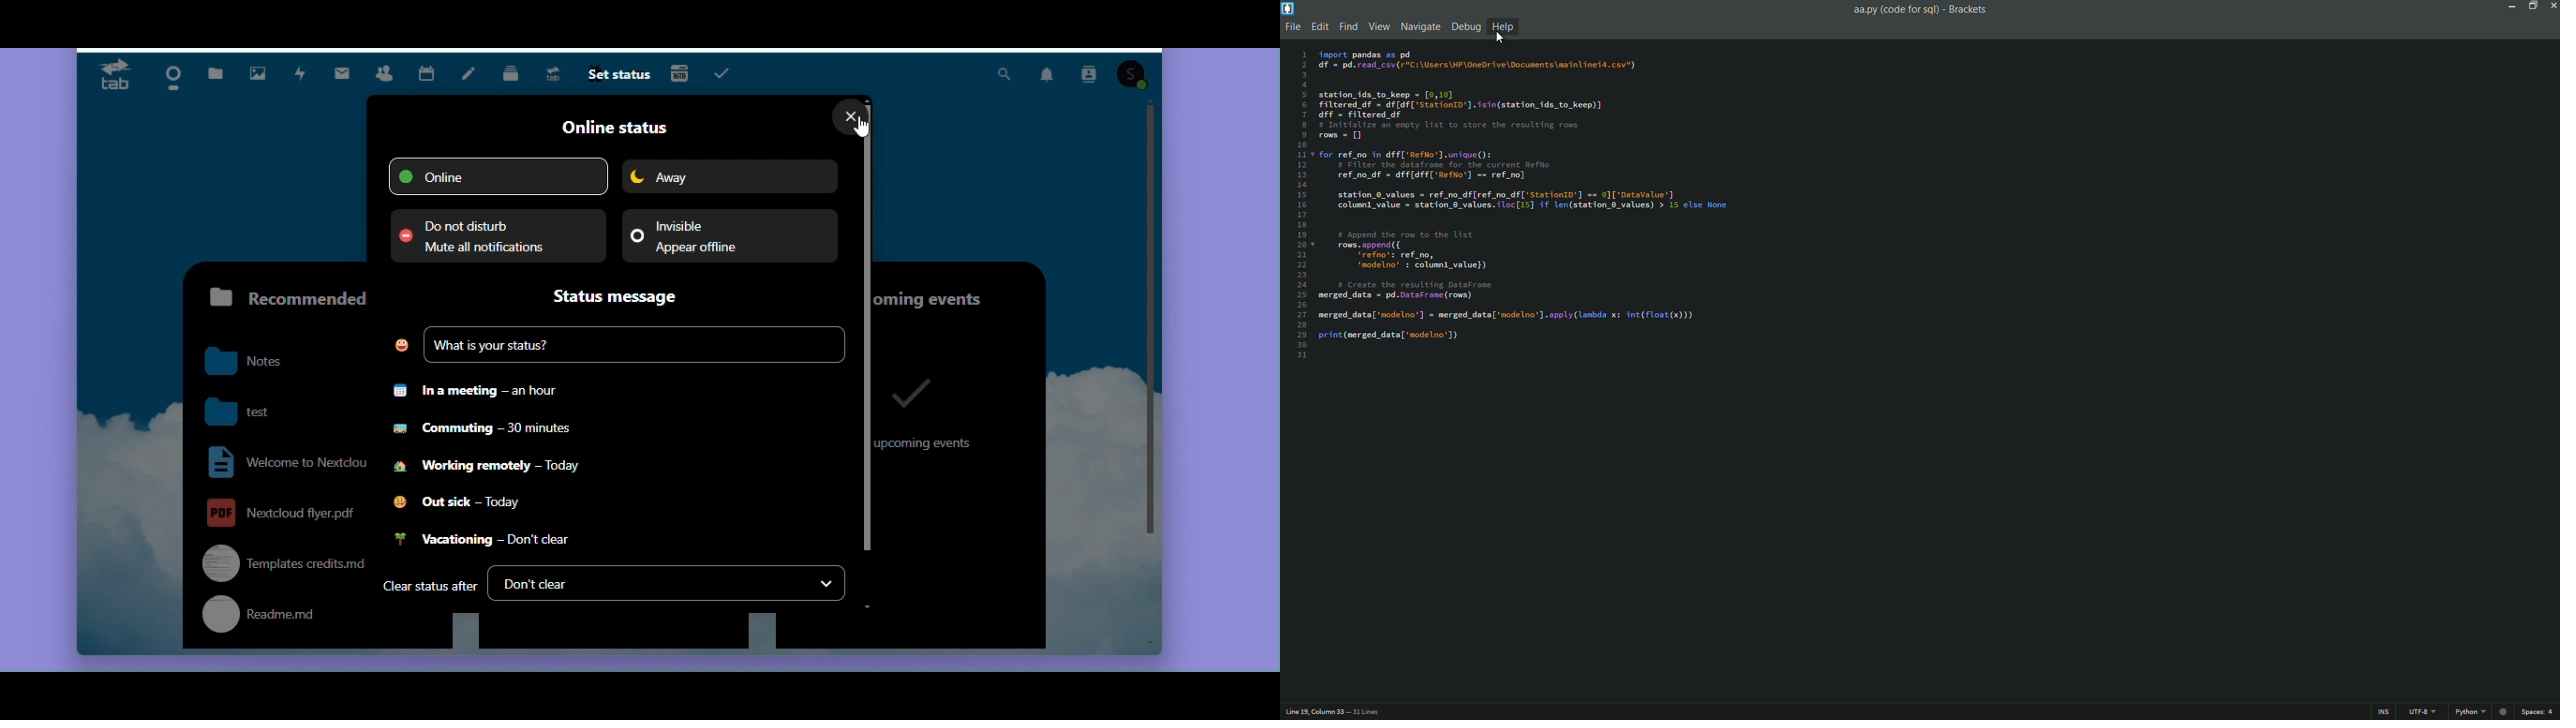 The height and width of the screenshot is (728, 2576). I want to click on Out sick today, so click(462, 504).